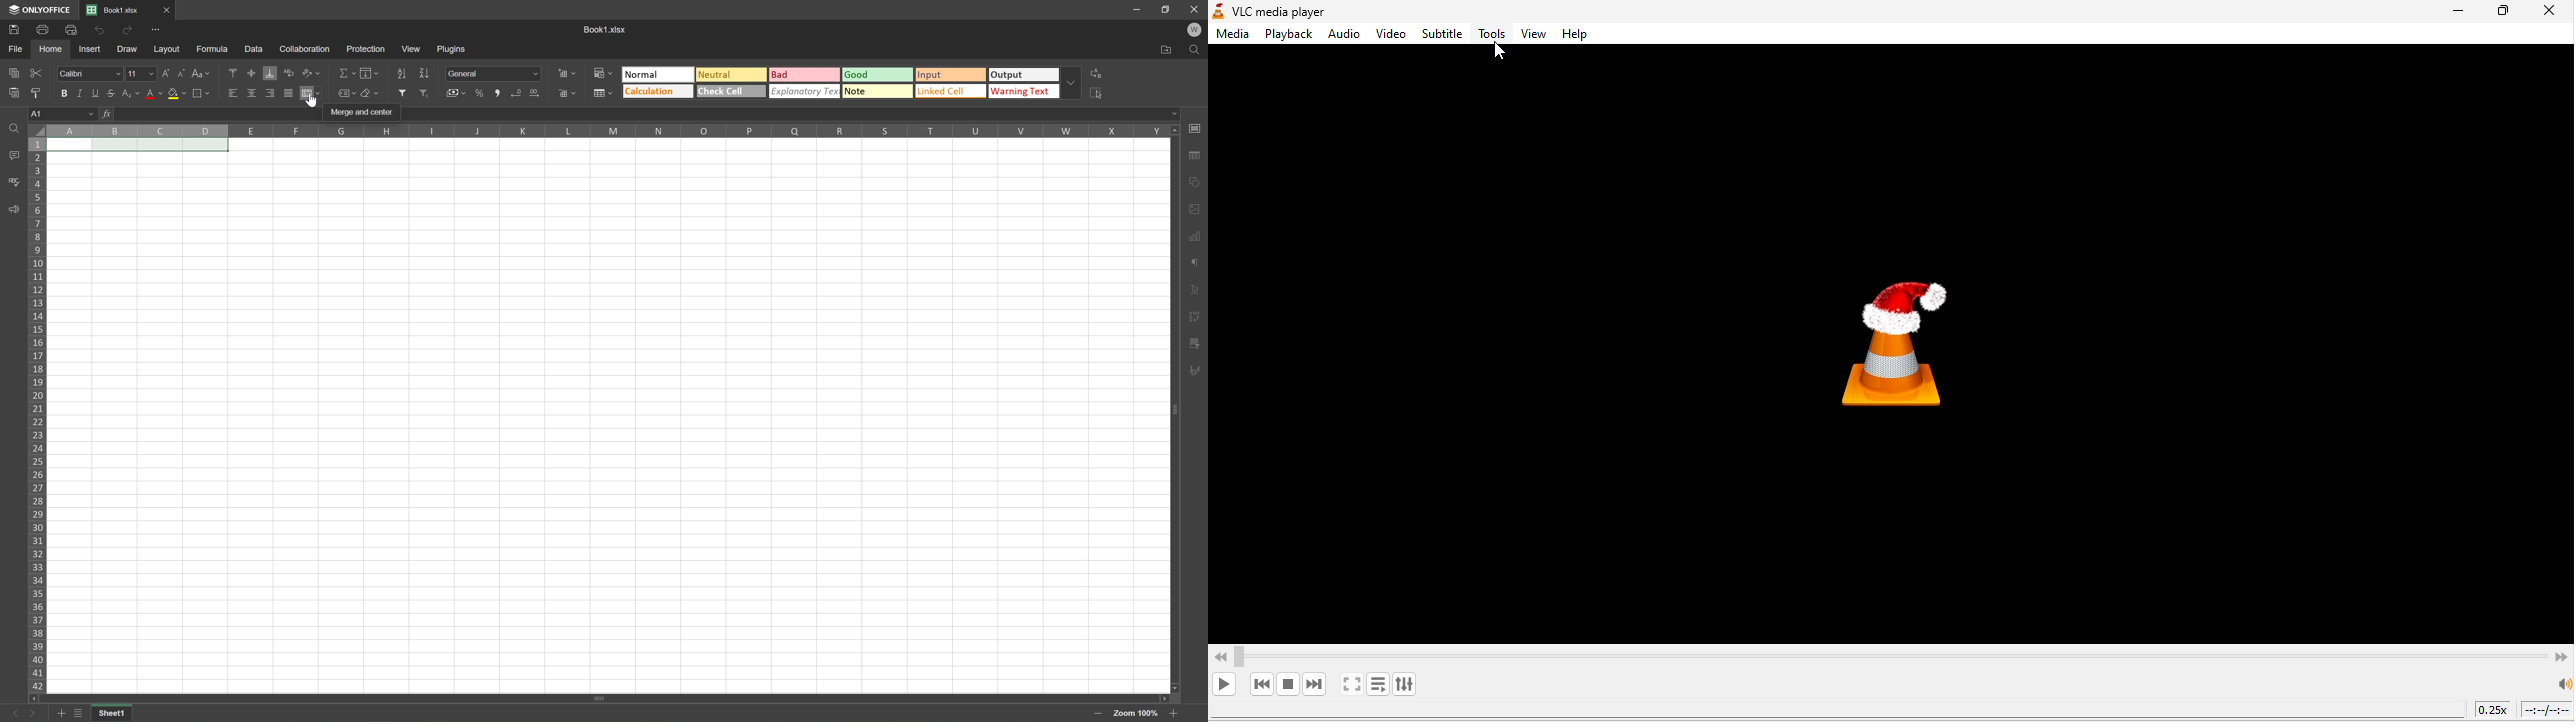  What do you see at coordinates (97, 93) in the screenshot?
I see `Underline` at bounding box center [97, 93].